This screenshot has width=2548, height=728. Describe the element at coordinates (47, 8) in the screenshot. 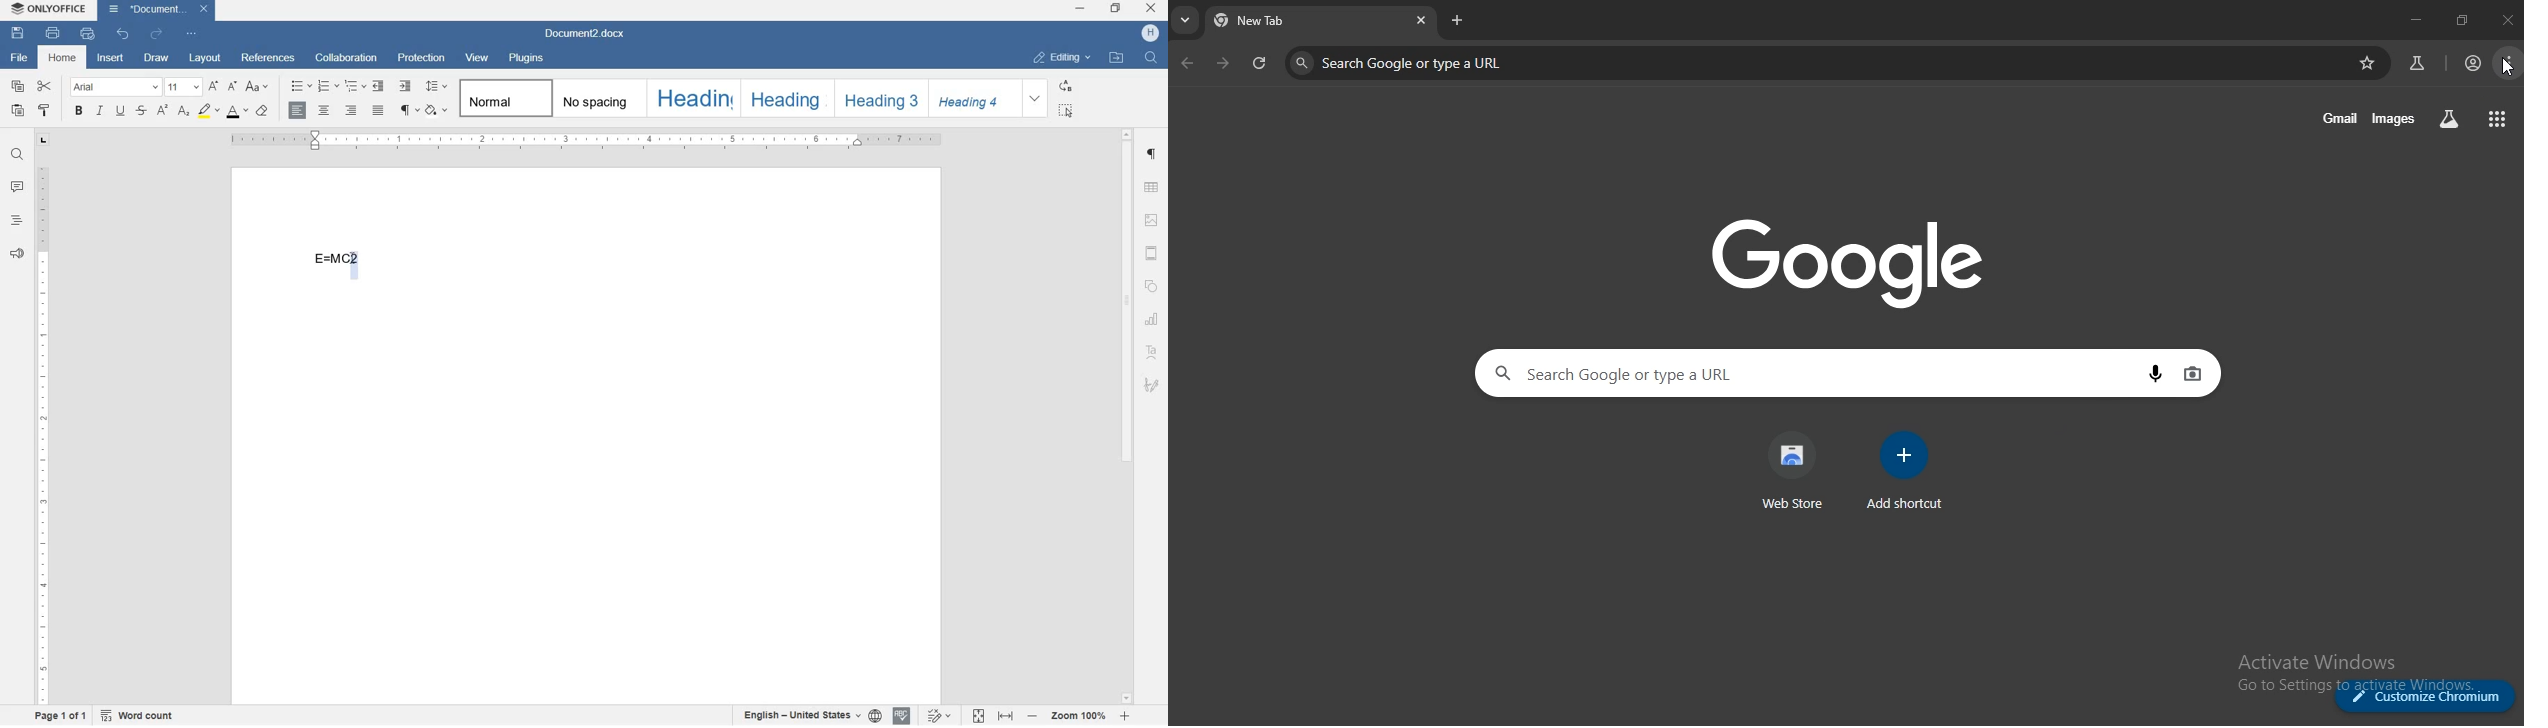

I see `system name` at that location.